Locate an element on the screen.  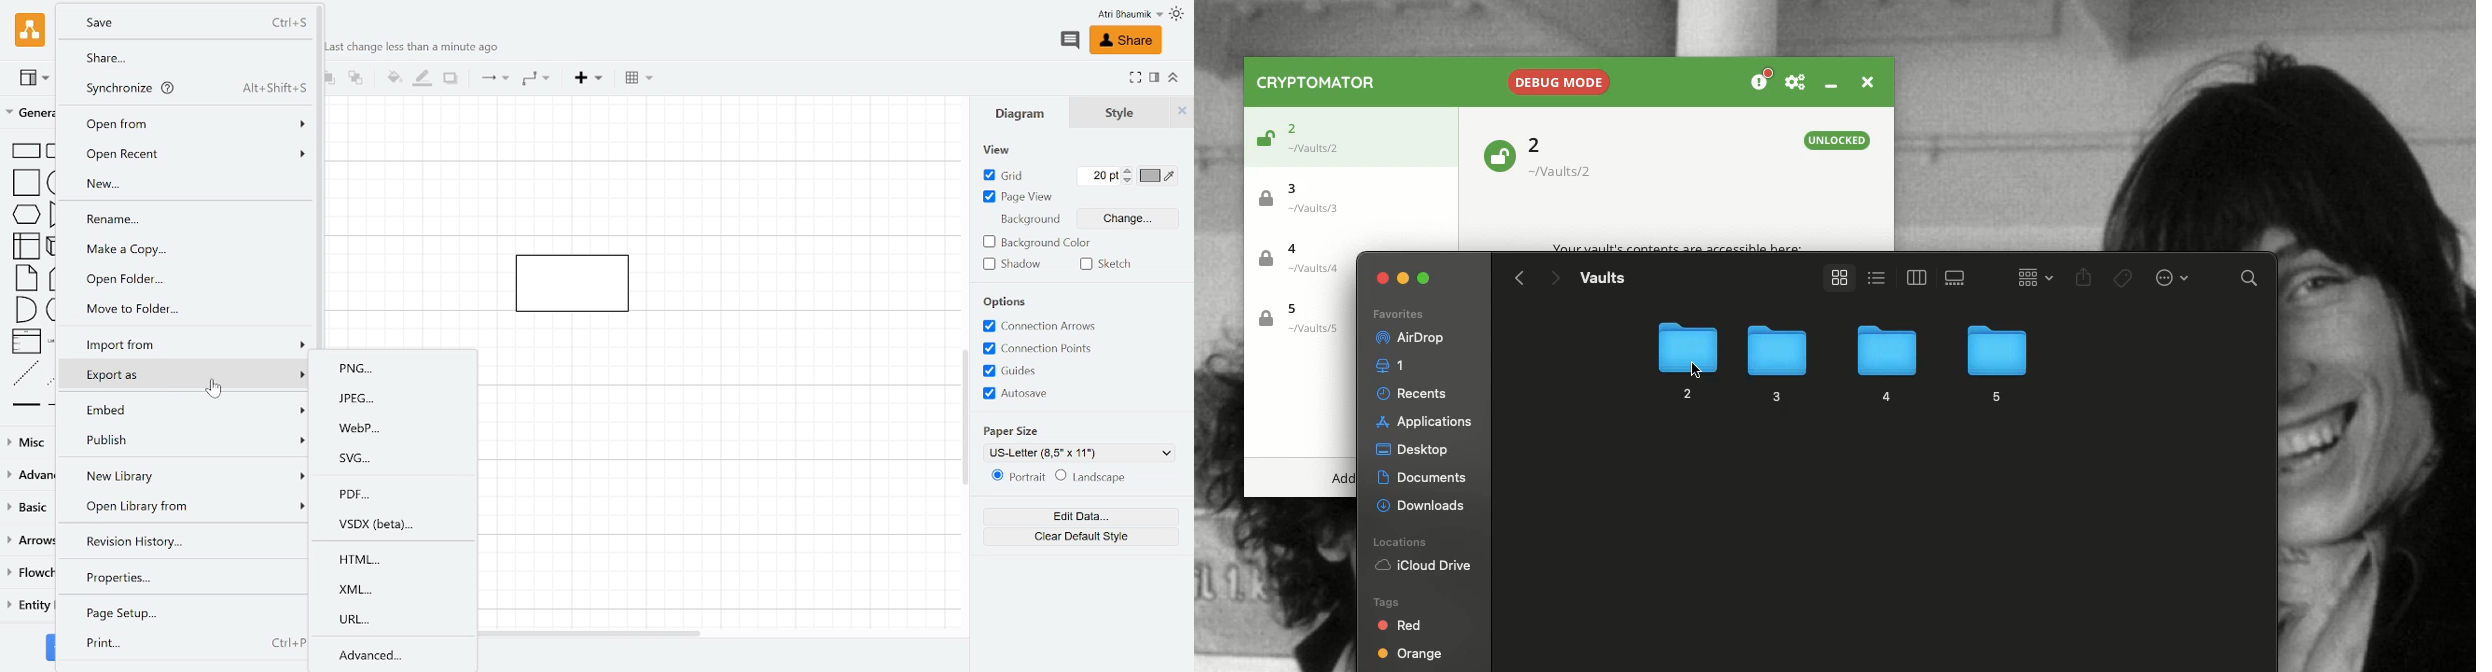
Table is located at coordinates (640, 79).